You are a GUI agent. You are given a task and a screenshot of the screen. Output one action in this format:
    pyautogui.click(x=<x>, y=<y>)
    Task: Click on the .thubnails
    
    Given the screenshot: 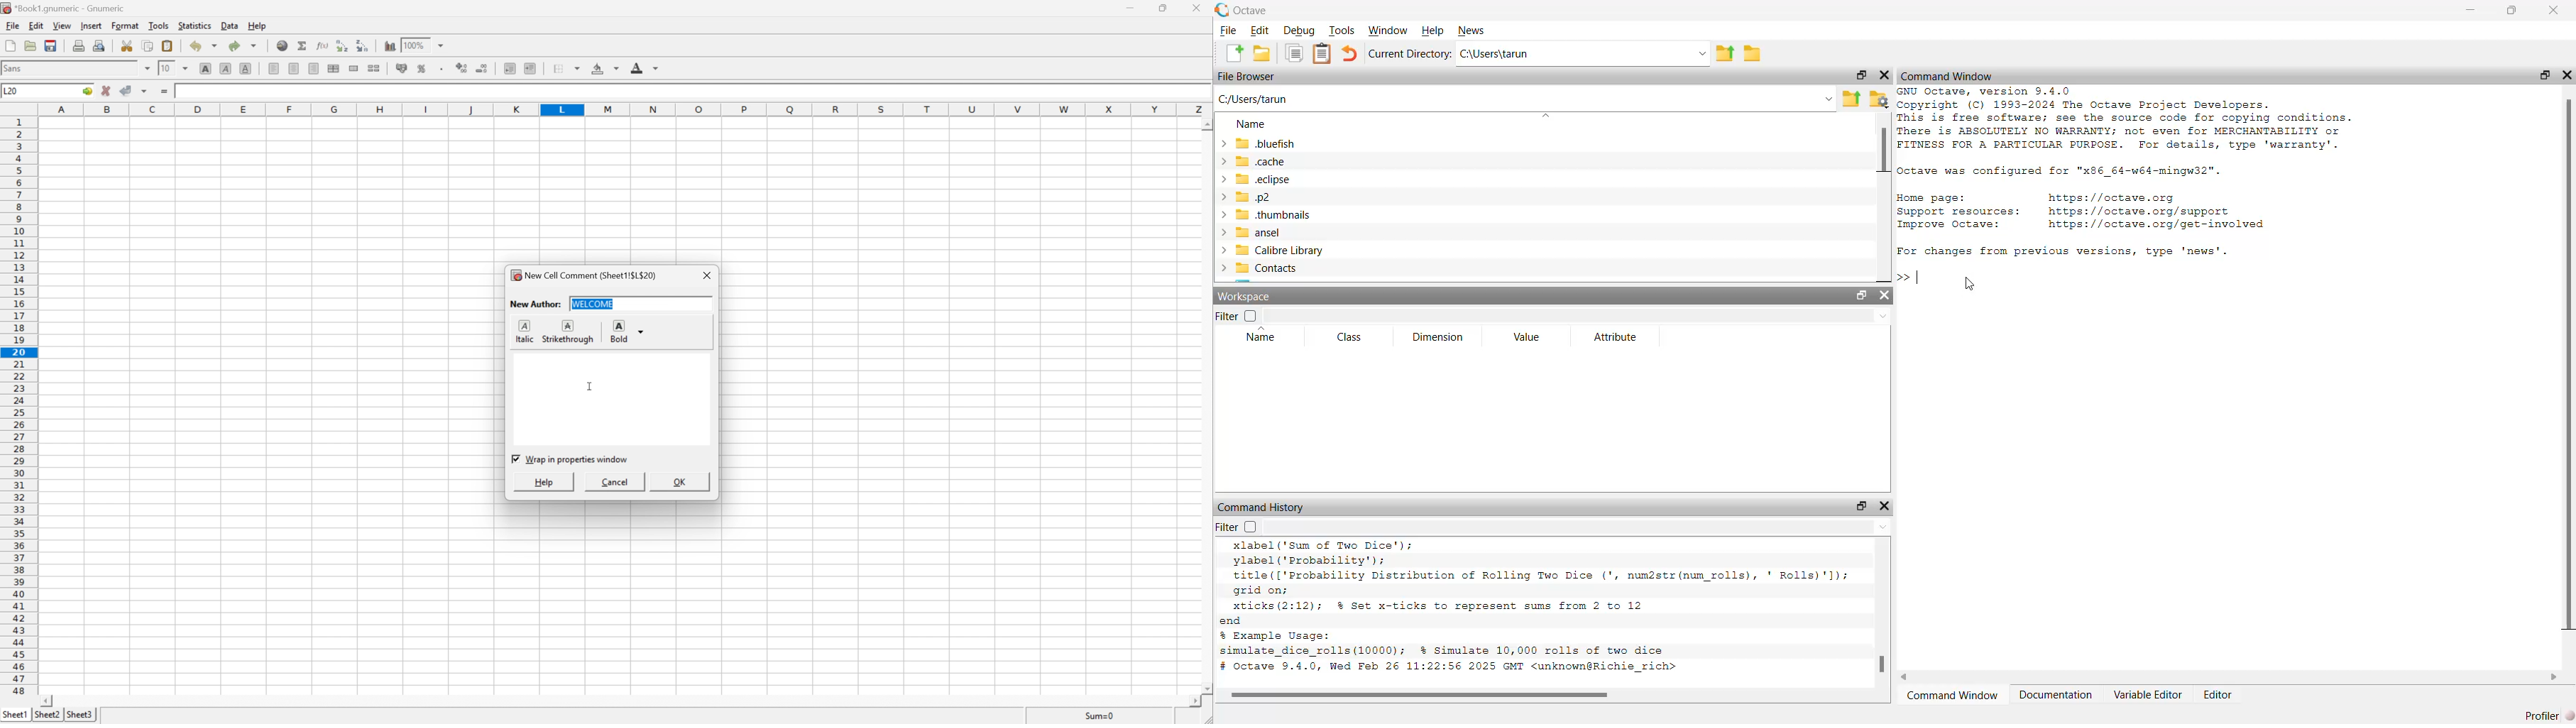 What is the action you would take?
    pyautogui.click(x=1264, y=214)
    